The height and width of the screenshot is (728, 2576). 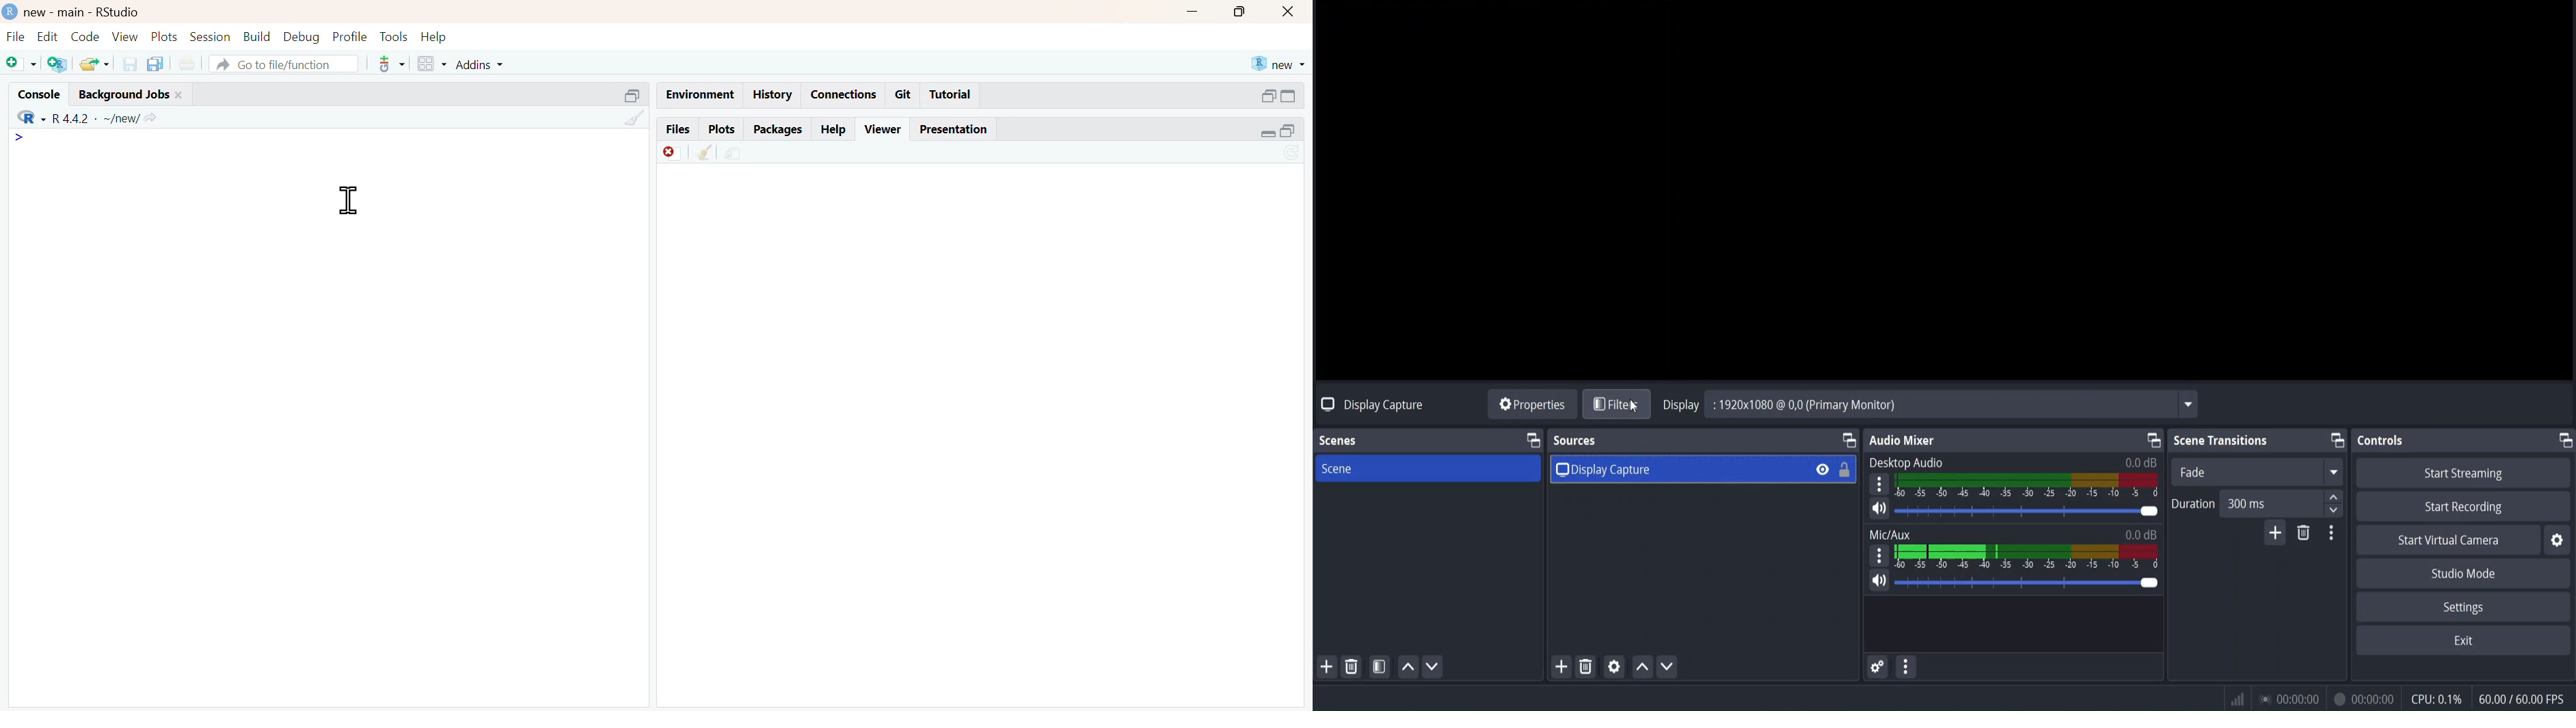 What do you see at coordinates (673, 128) in the screenshot?
I see `Files` at bounding box center [673, 128].